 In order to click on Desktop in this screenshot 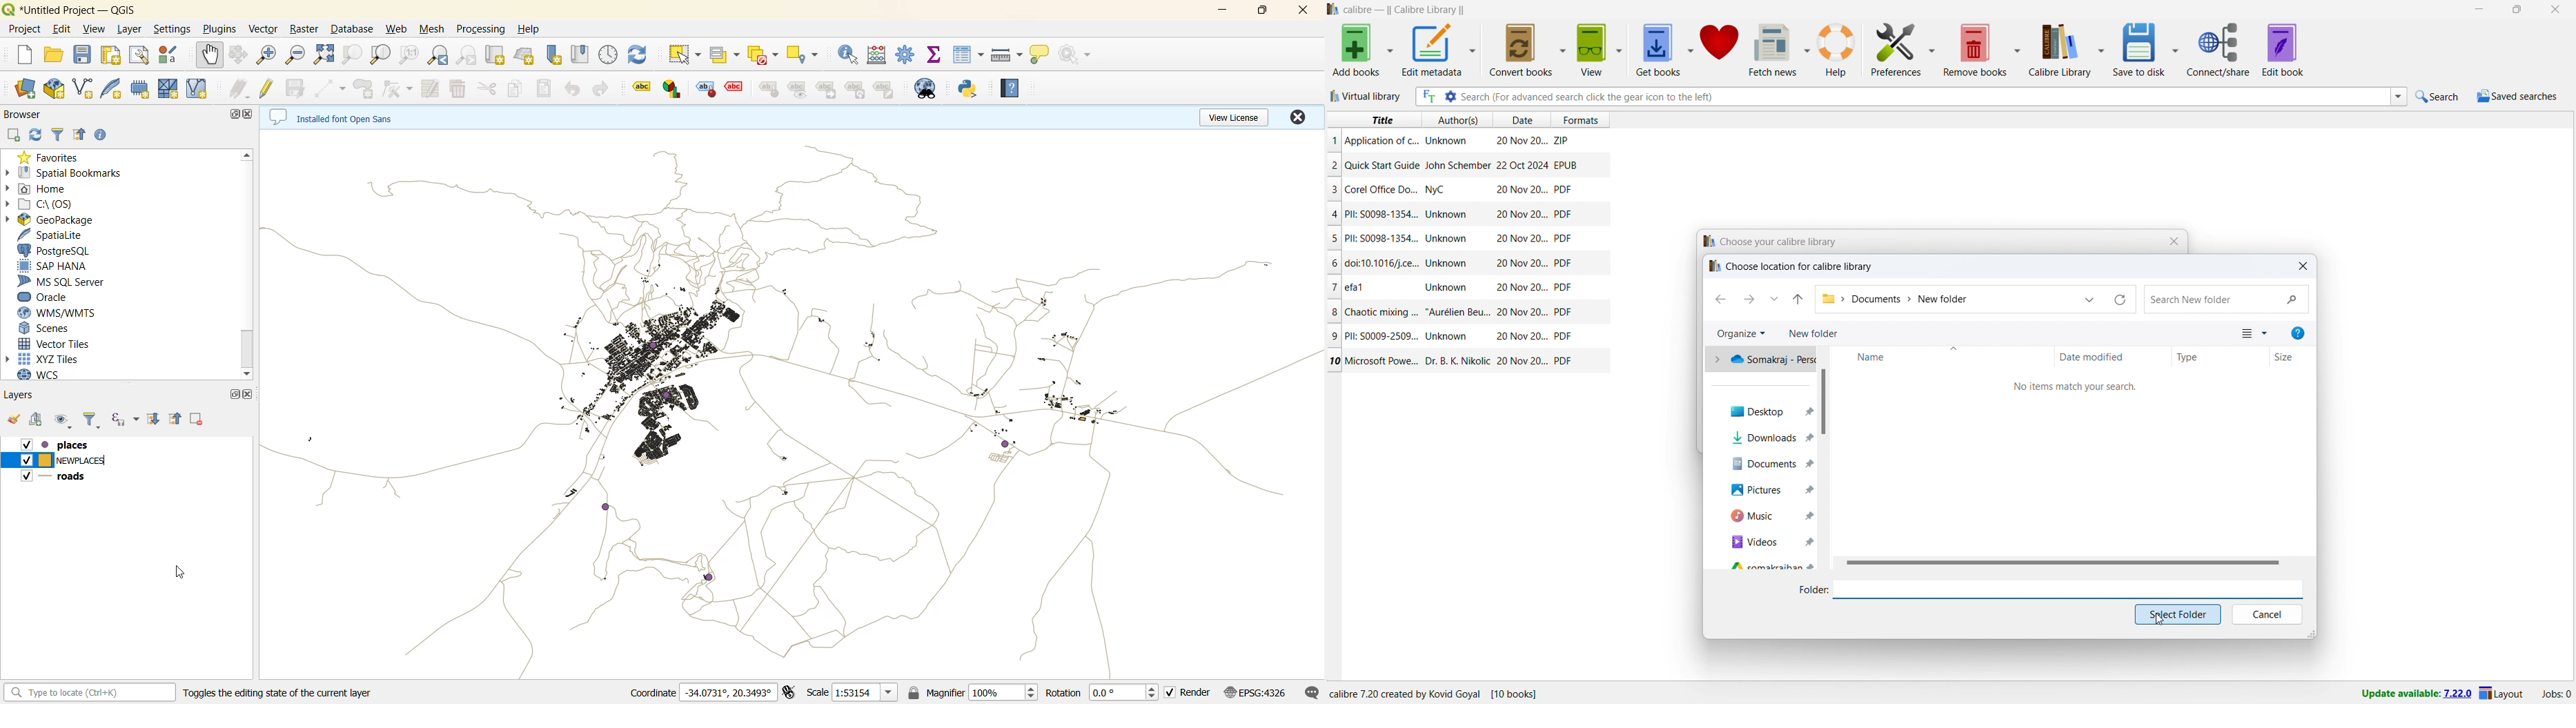, I will do `click(1762, 412)`.